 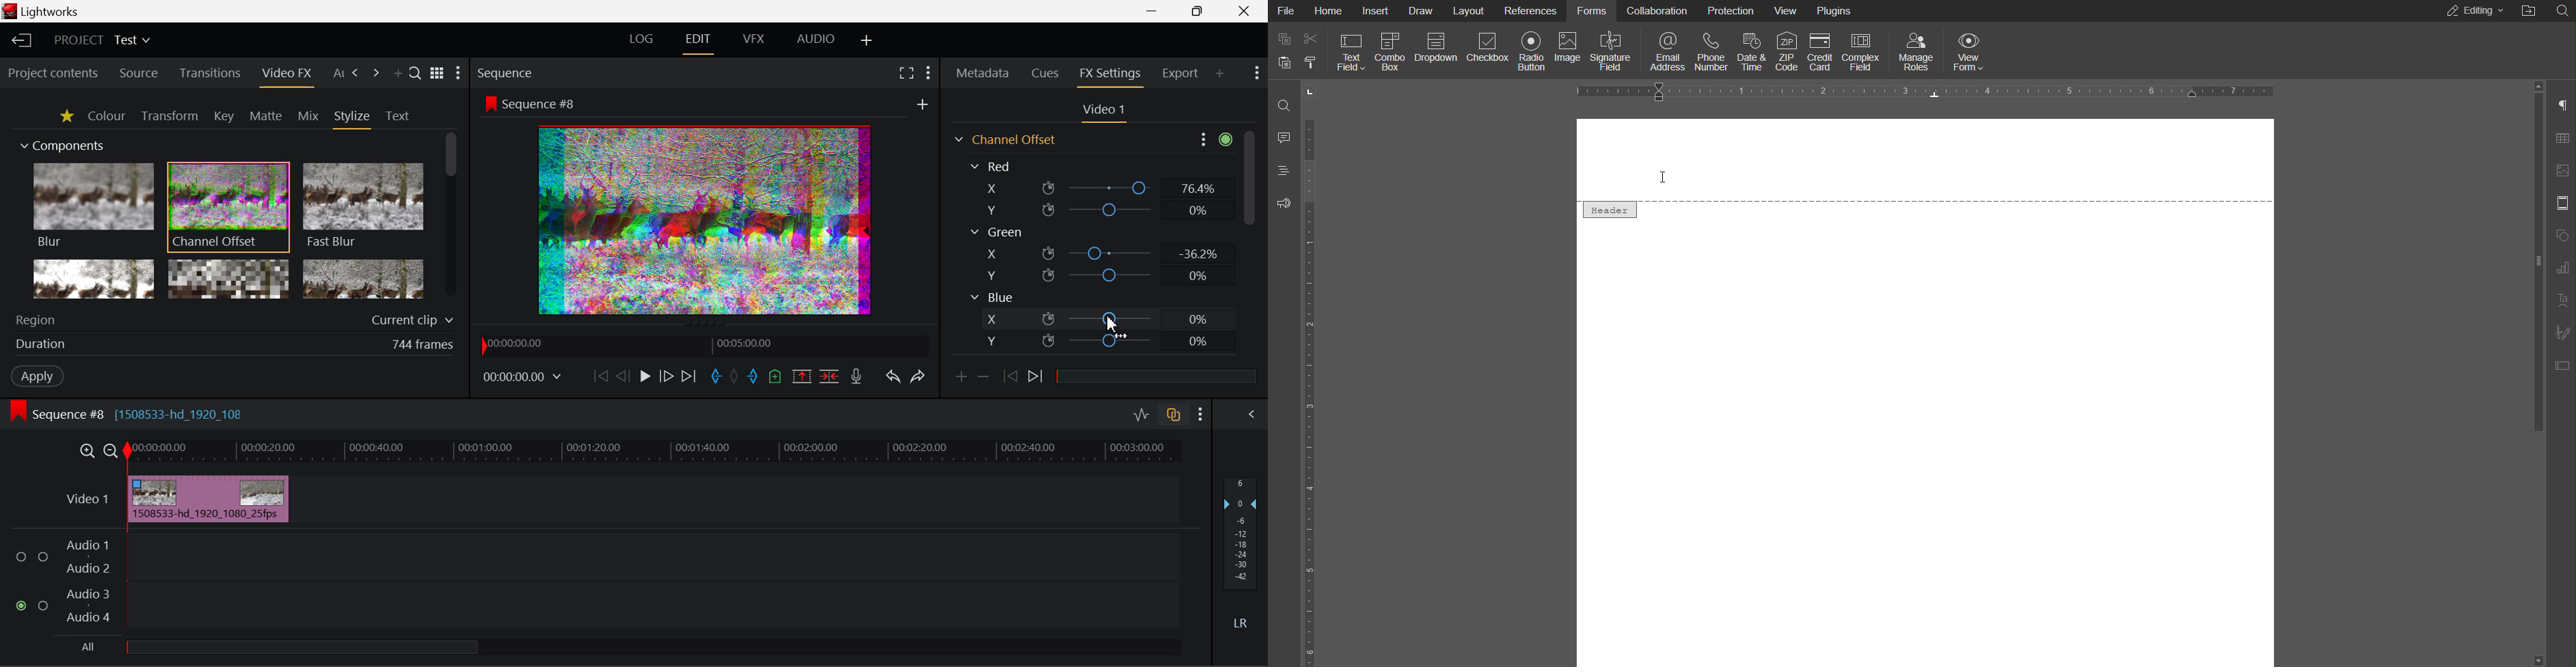 I want to click on Toggle auto track sync, so click(x=1172, y=415).